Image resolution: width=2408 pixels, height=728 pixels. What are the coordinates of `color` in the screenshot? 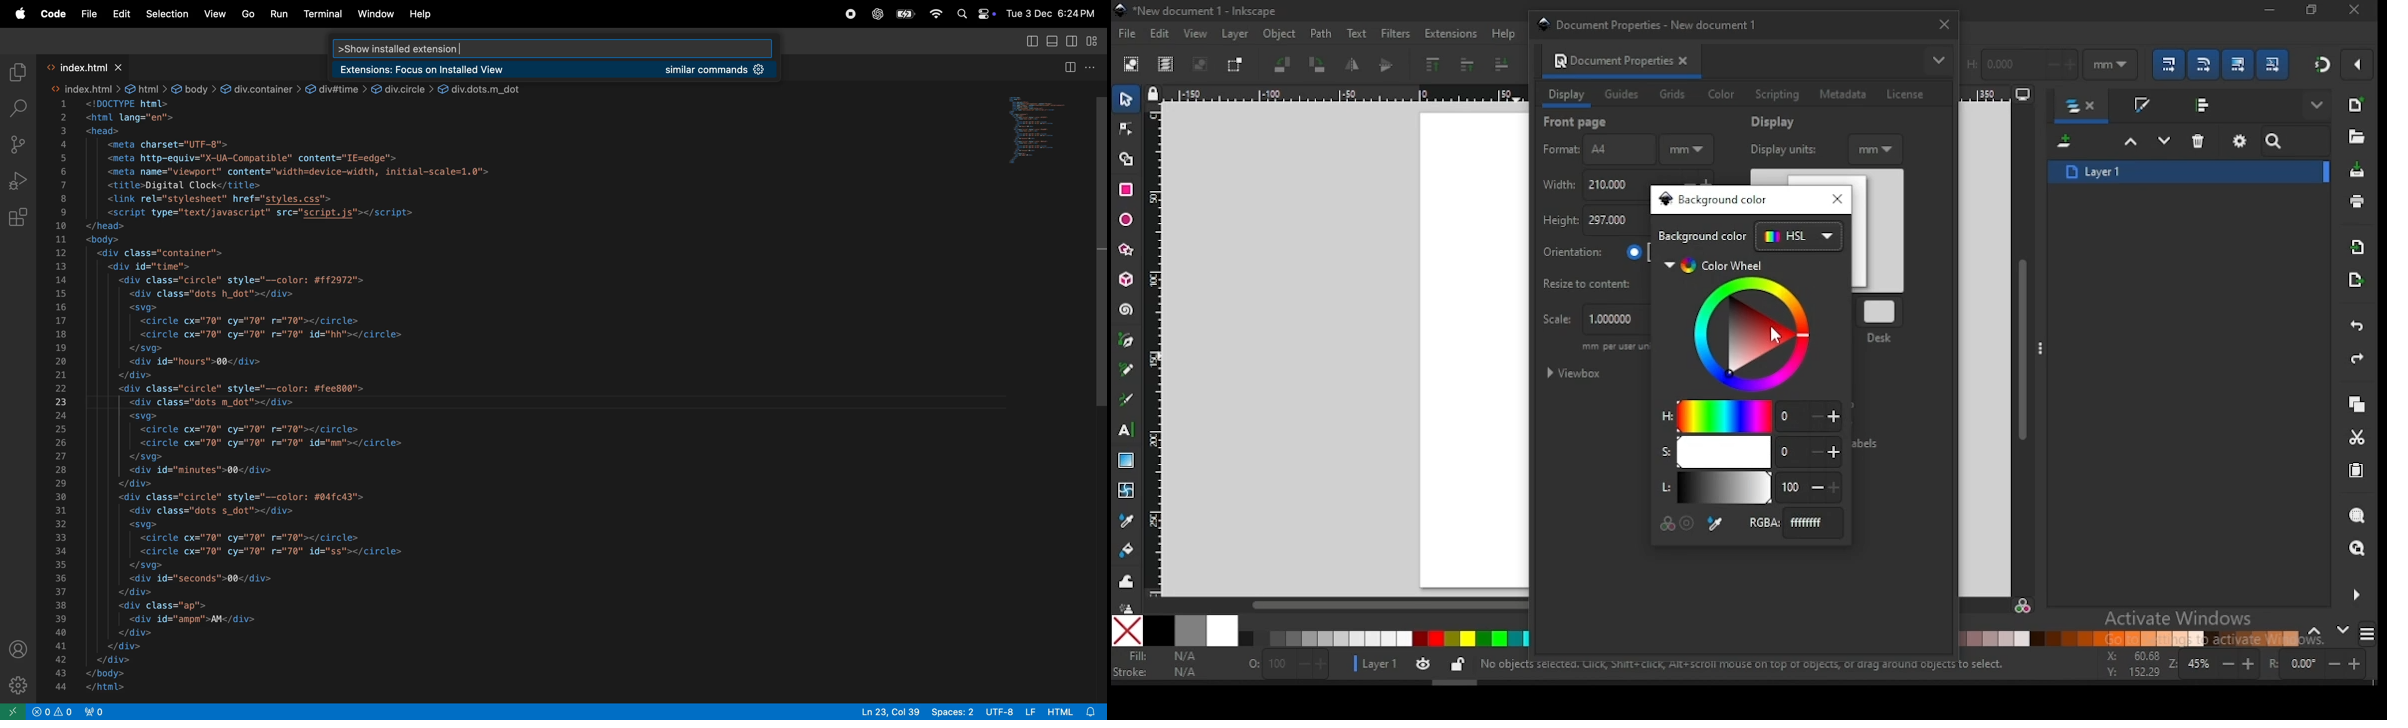 It's located at (1721, 95).